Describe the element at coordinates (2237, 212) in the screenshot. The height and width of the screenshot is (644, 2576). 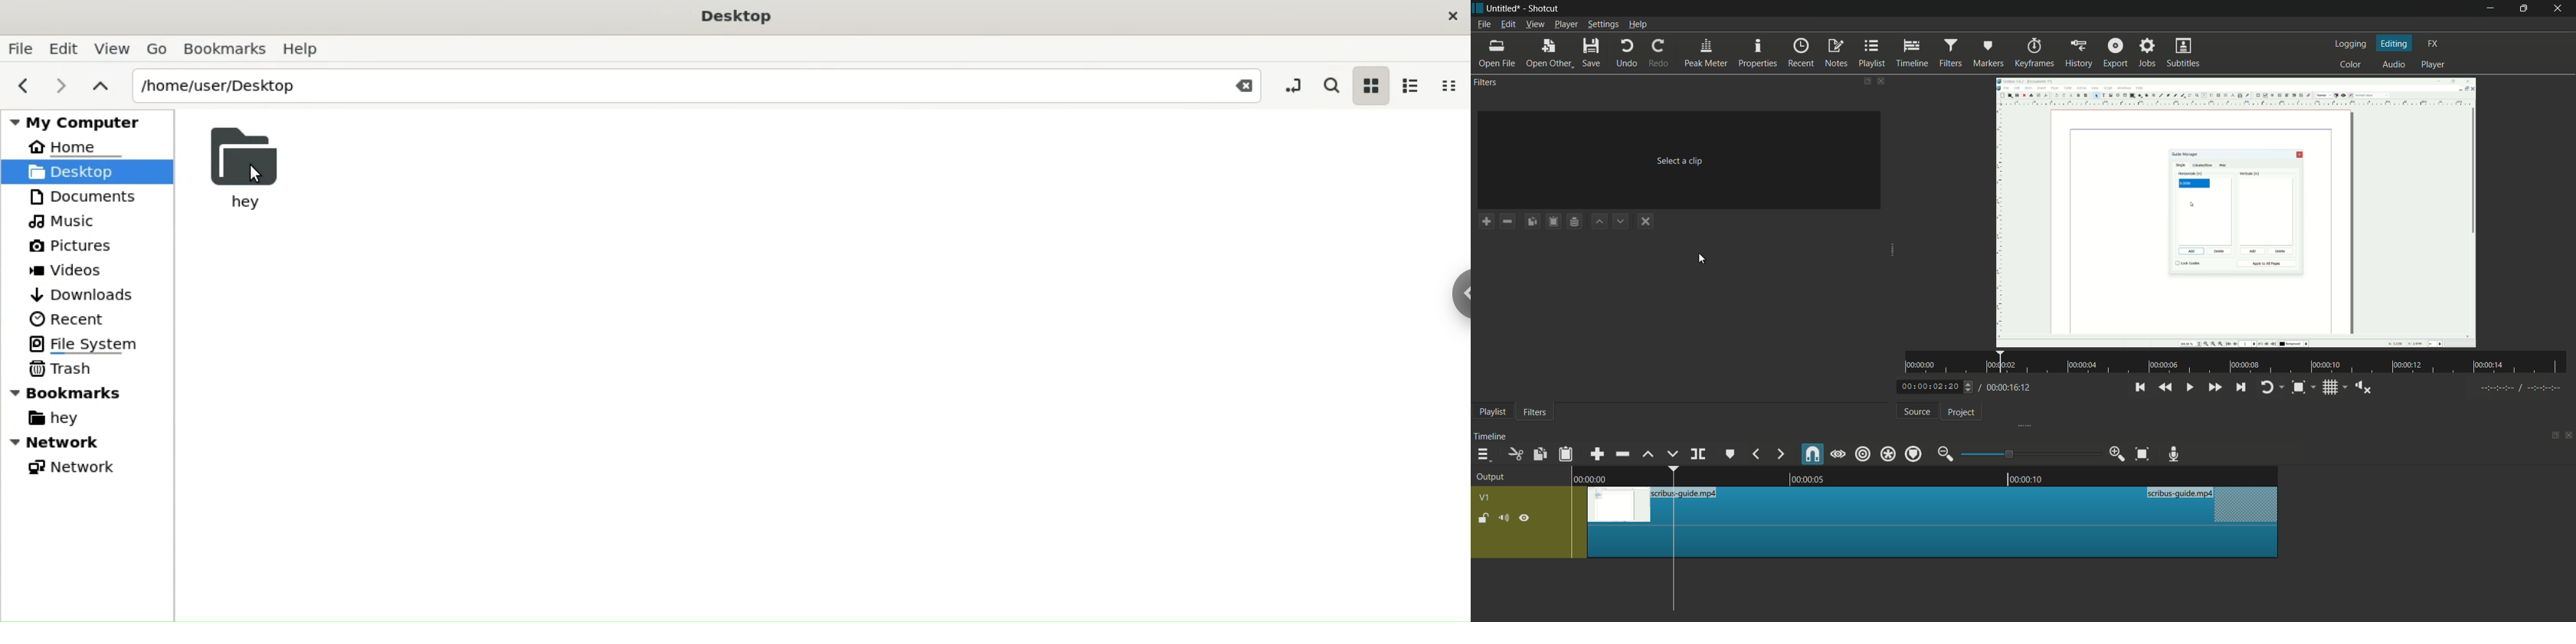
I see `changes applied` at that location.